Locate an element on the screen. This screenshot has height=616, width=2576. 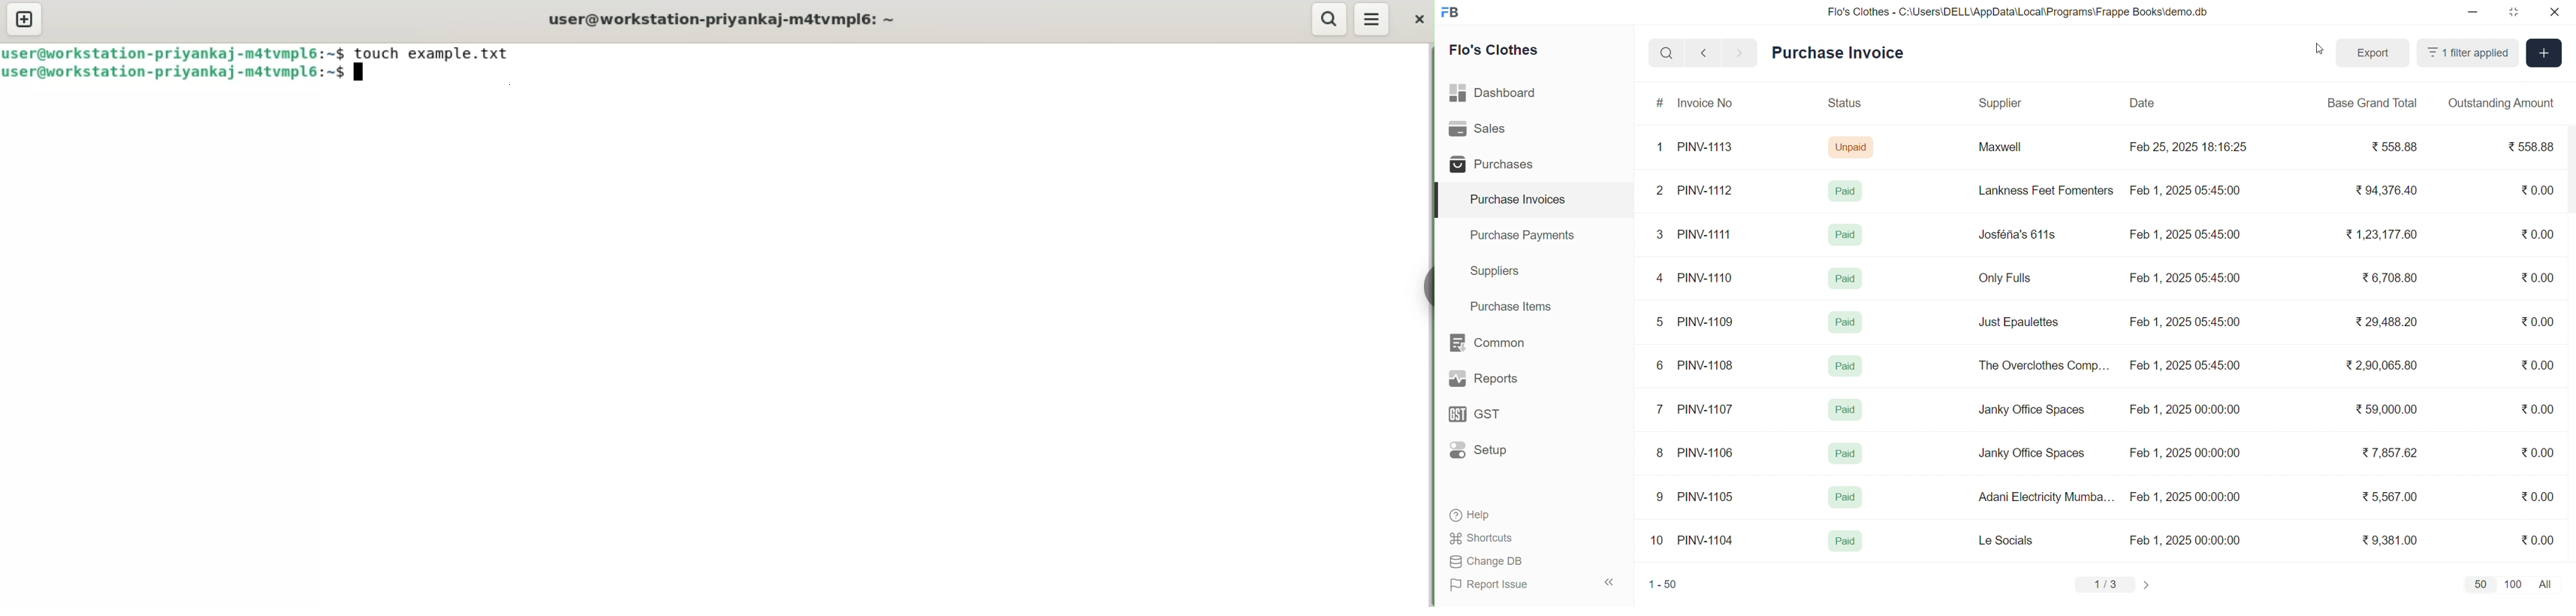
₹6,708.80 is located at coordinates (2390, 276).